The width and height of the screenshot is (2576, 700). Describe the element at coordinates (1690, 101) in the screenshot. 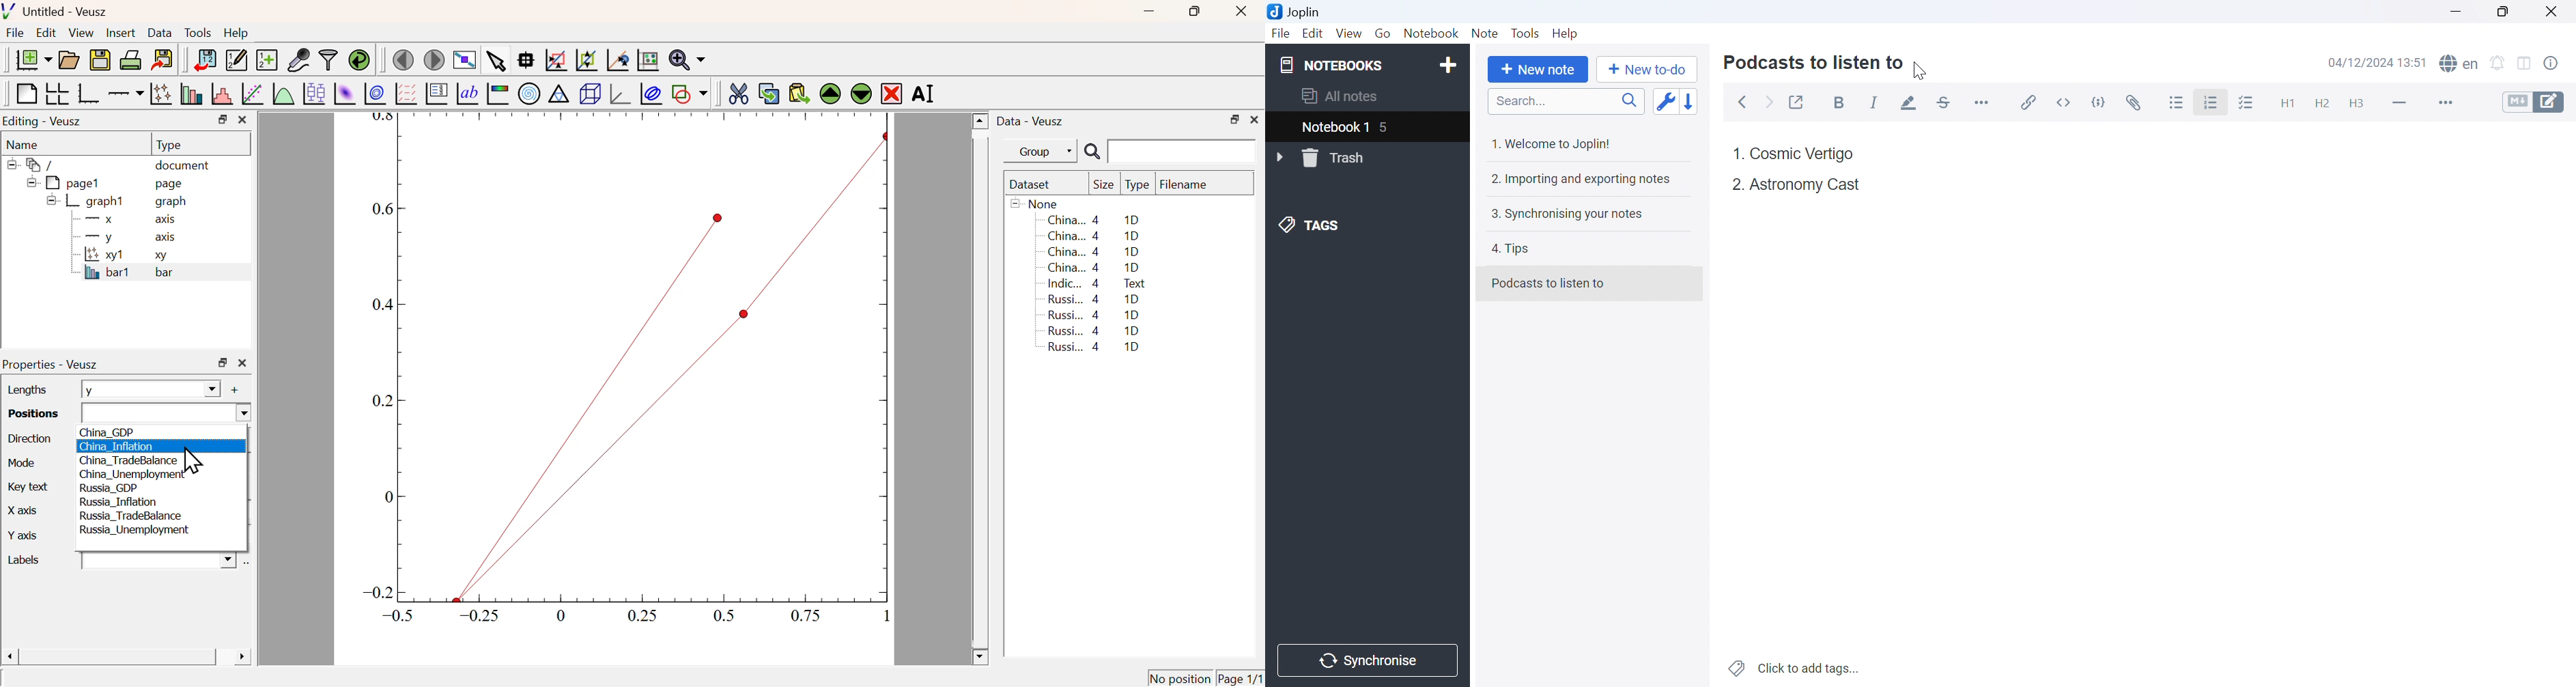

I see `Reverse sort order` at that location.